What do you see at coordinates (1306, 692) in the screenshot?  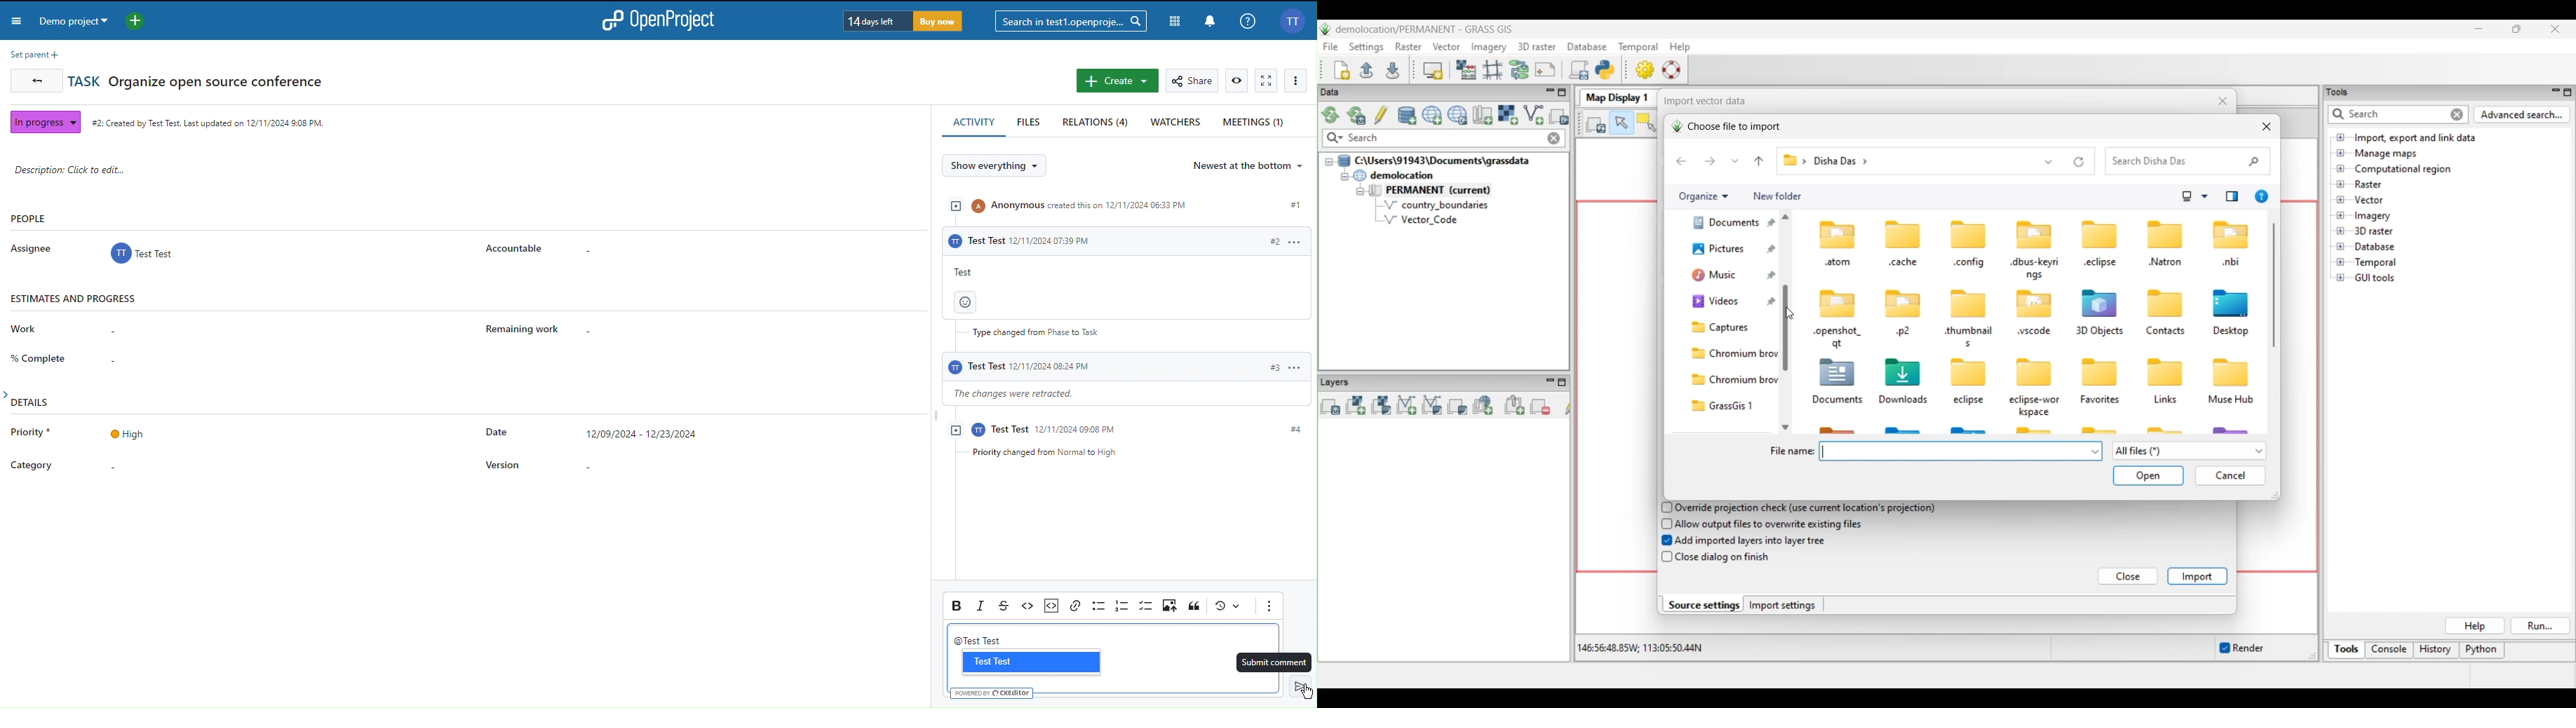 I see `Cursor` at bounding box center [1306, 692].